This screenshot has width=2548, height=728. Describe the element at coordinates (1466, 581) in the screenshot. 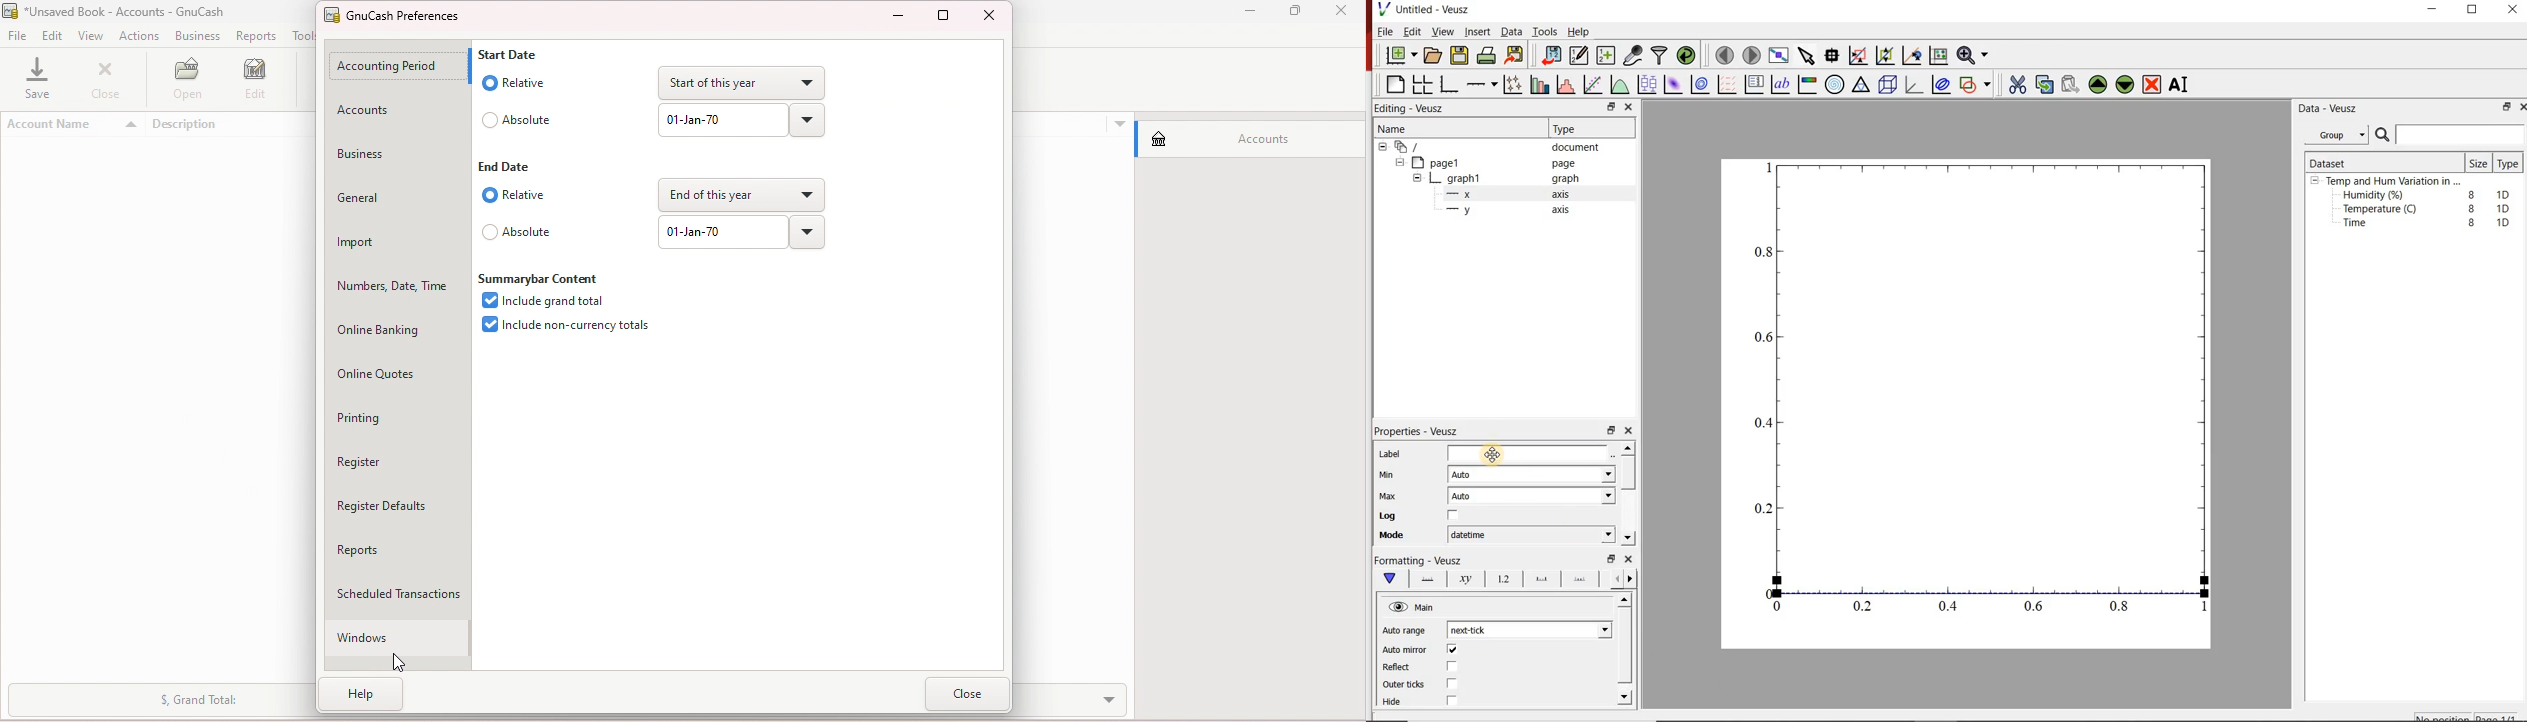

I see `axis label` at that location.